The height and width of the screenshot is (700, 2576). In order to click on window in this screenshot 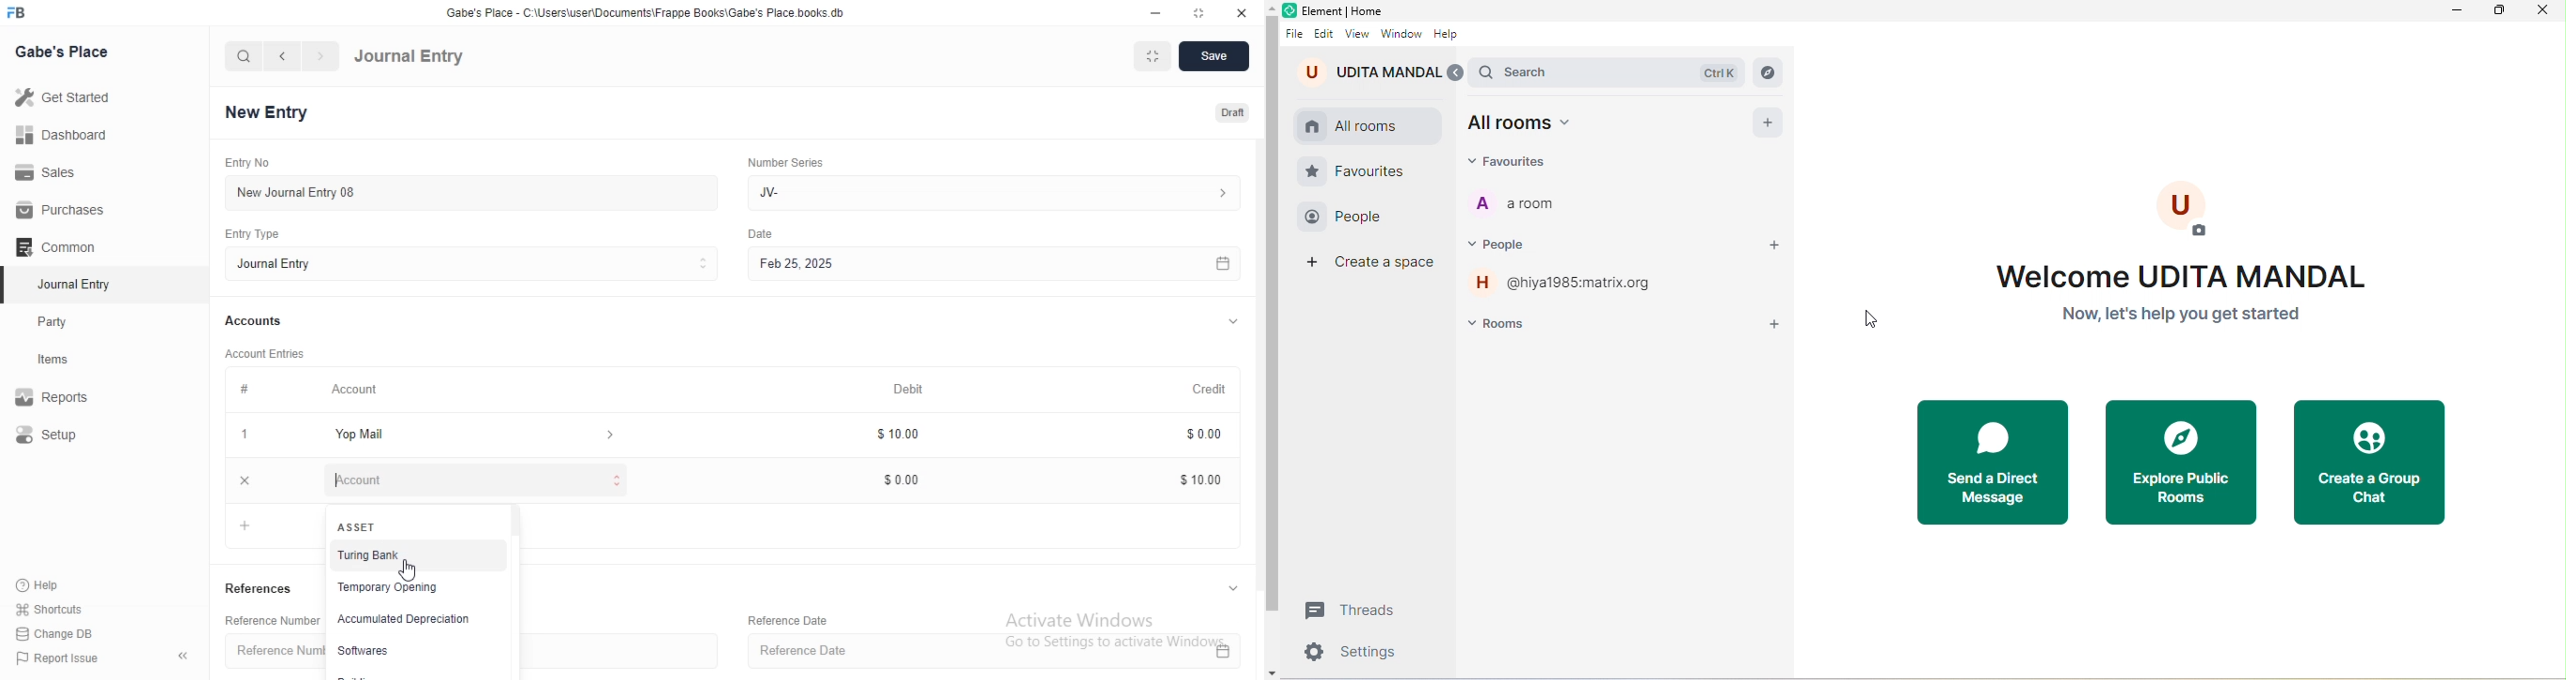, I will do `click(1402, 34)`.